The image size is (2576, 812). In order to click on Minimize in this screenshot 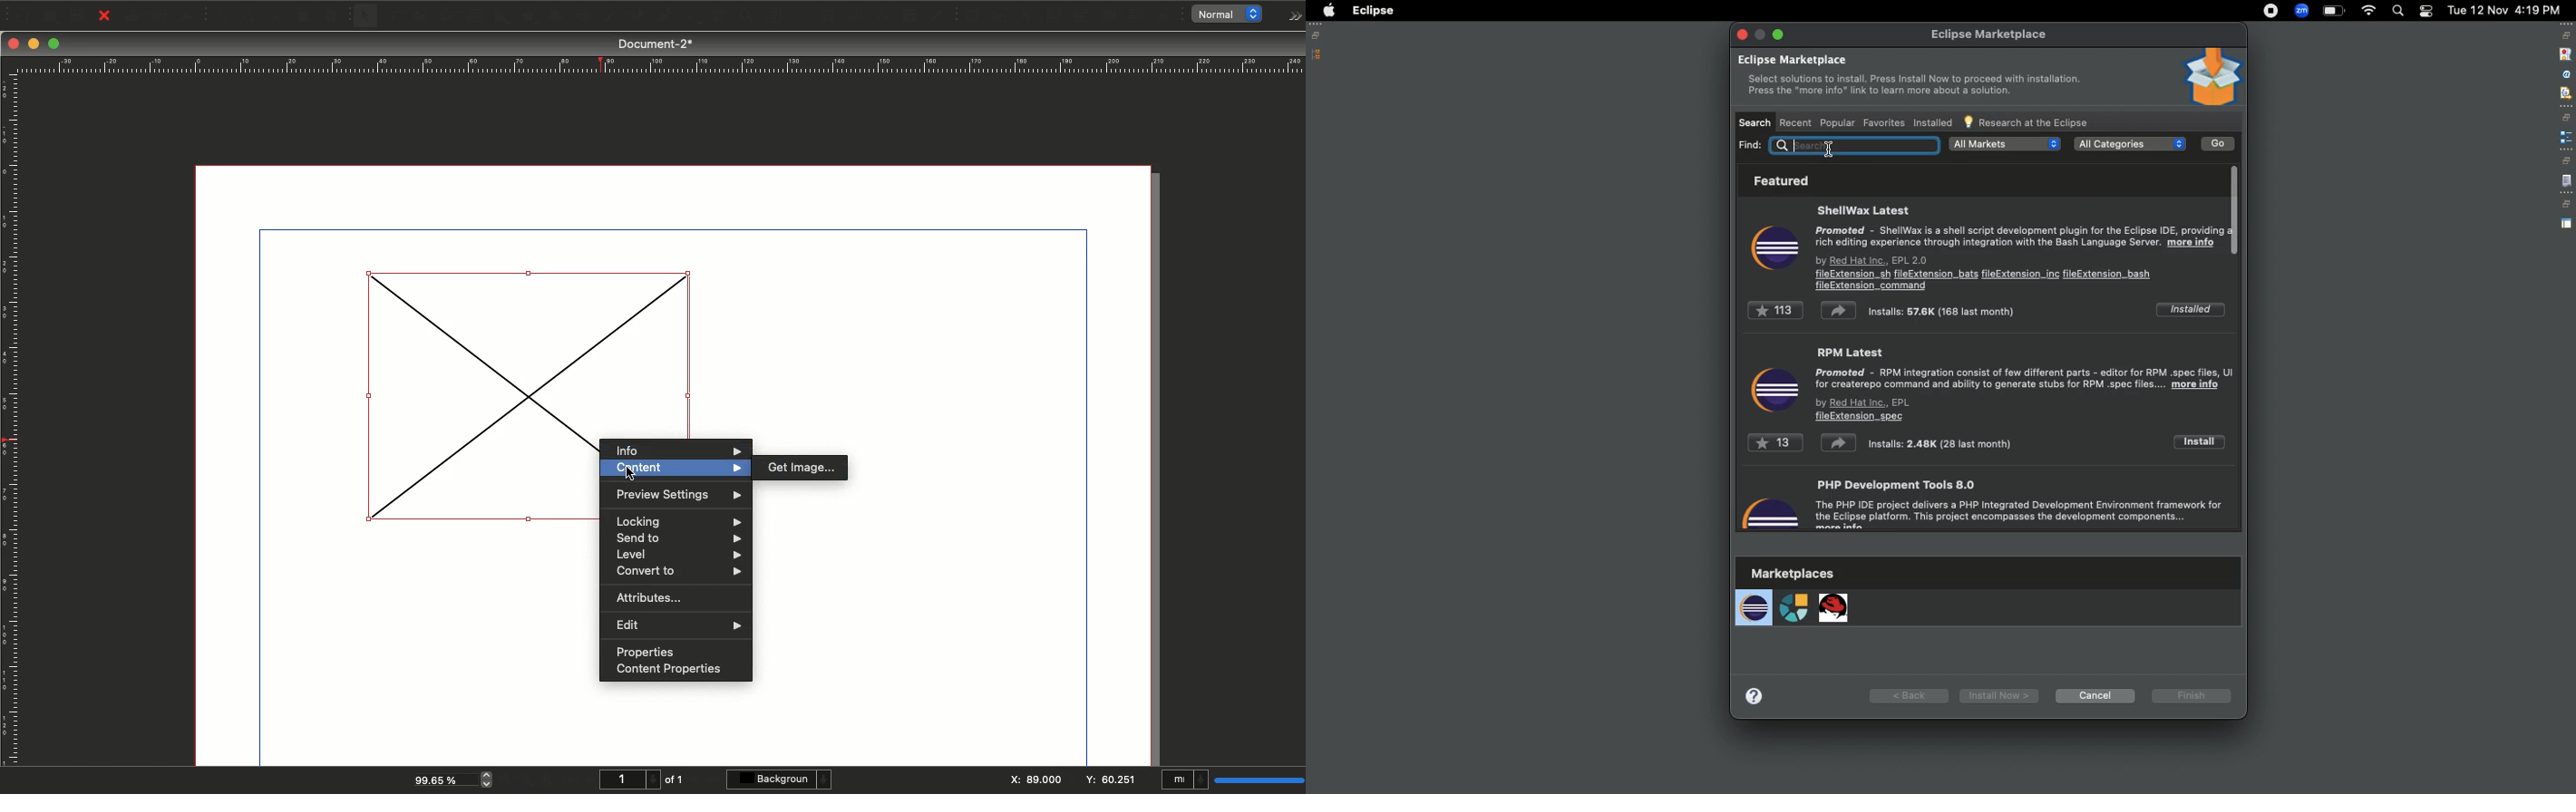, I will do `click(35, 44)`.